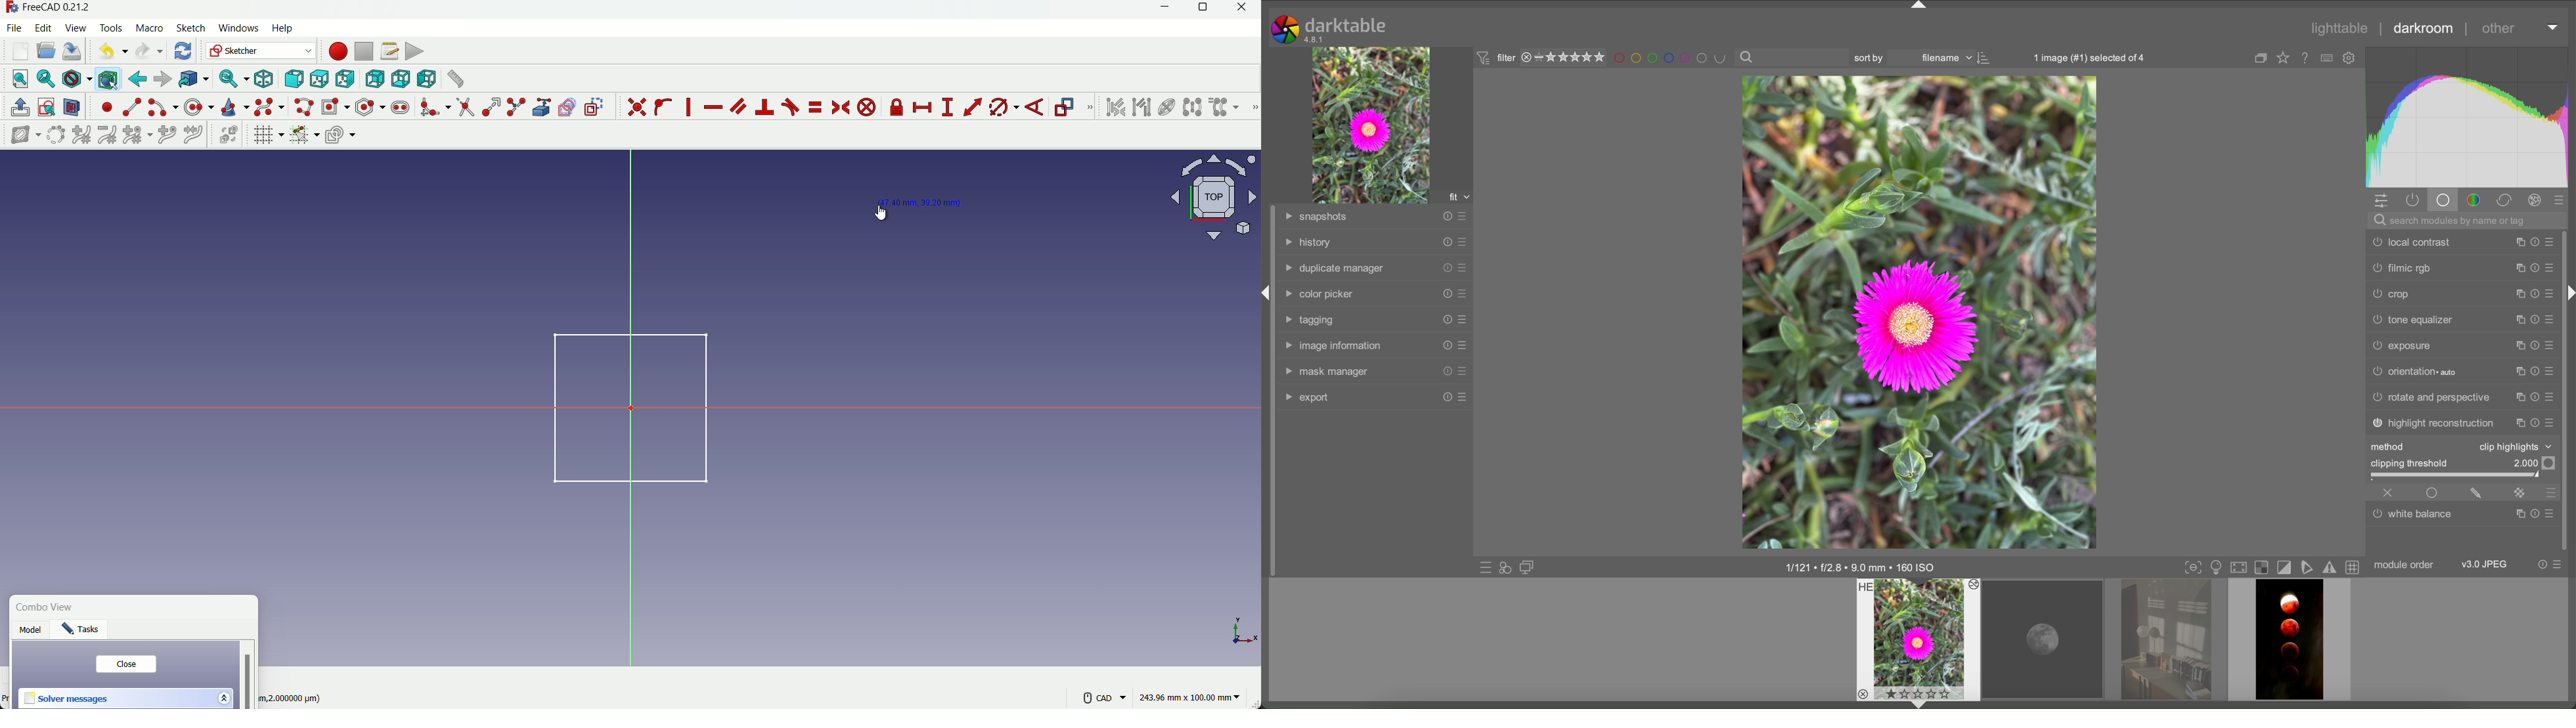 This screenshot has height=728, width=2576. I want to click on presets, so click(1462, 397).